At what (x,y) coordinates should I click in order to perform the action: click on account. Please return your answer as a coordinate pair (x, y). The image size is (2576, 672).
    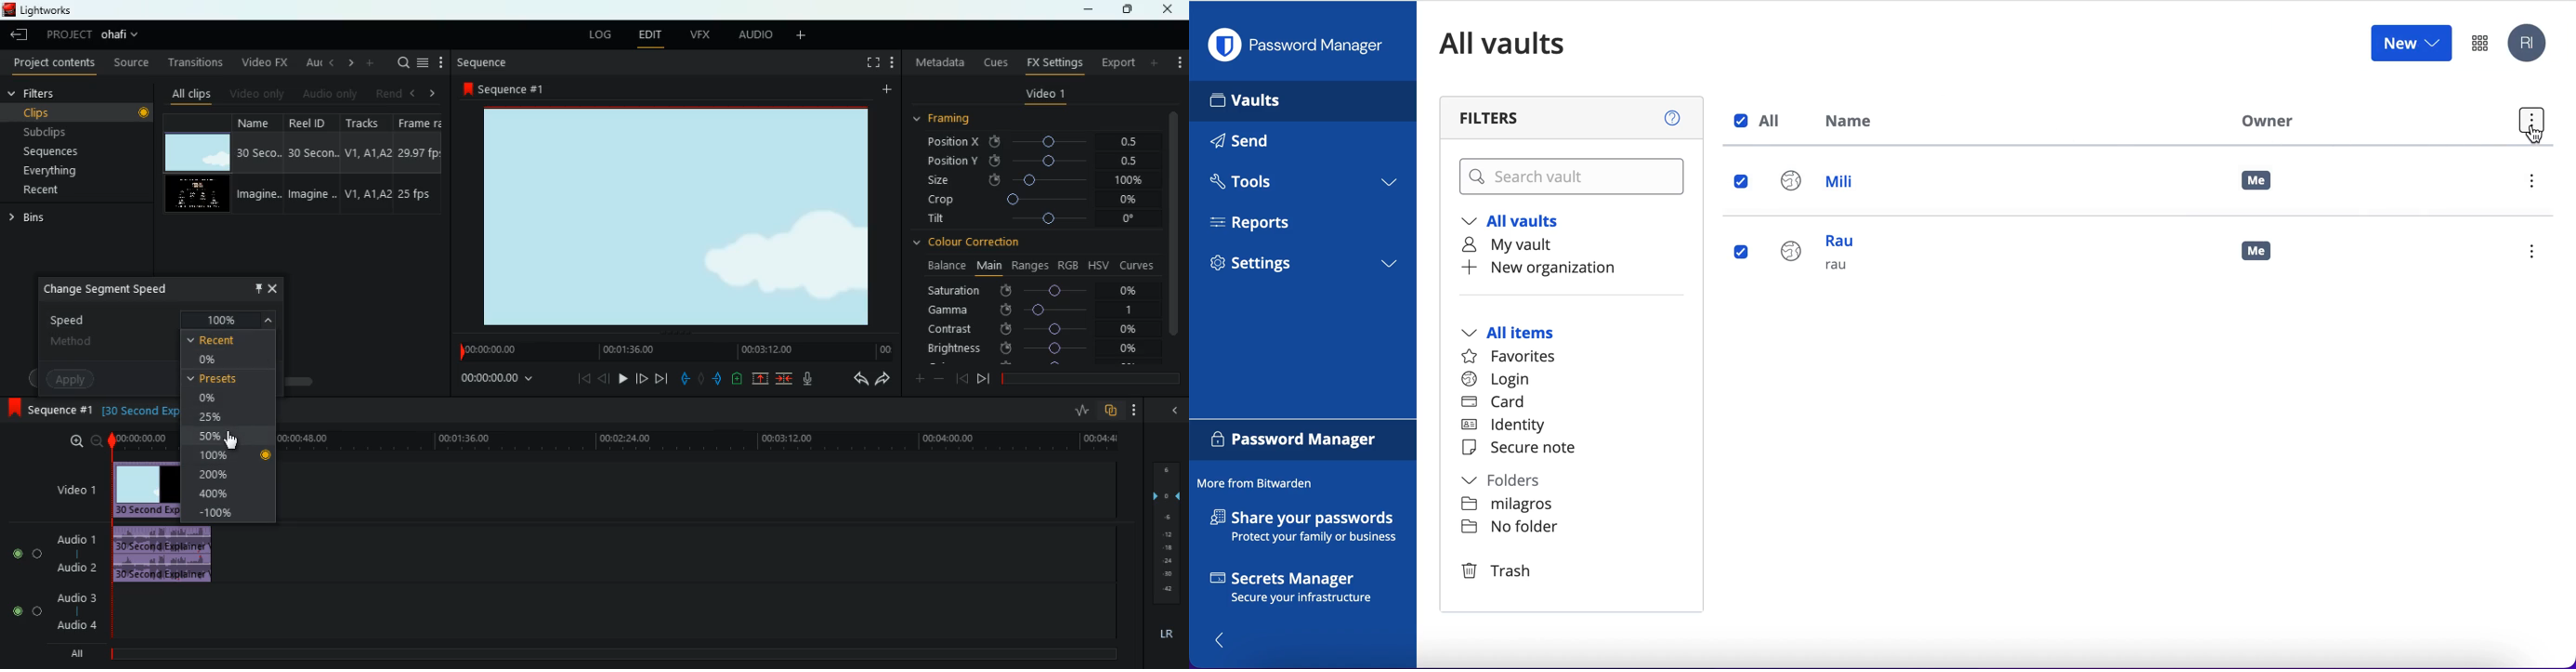
    Looking at the image, I should click on (2530, 44).